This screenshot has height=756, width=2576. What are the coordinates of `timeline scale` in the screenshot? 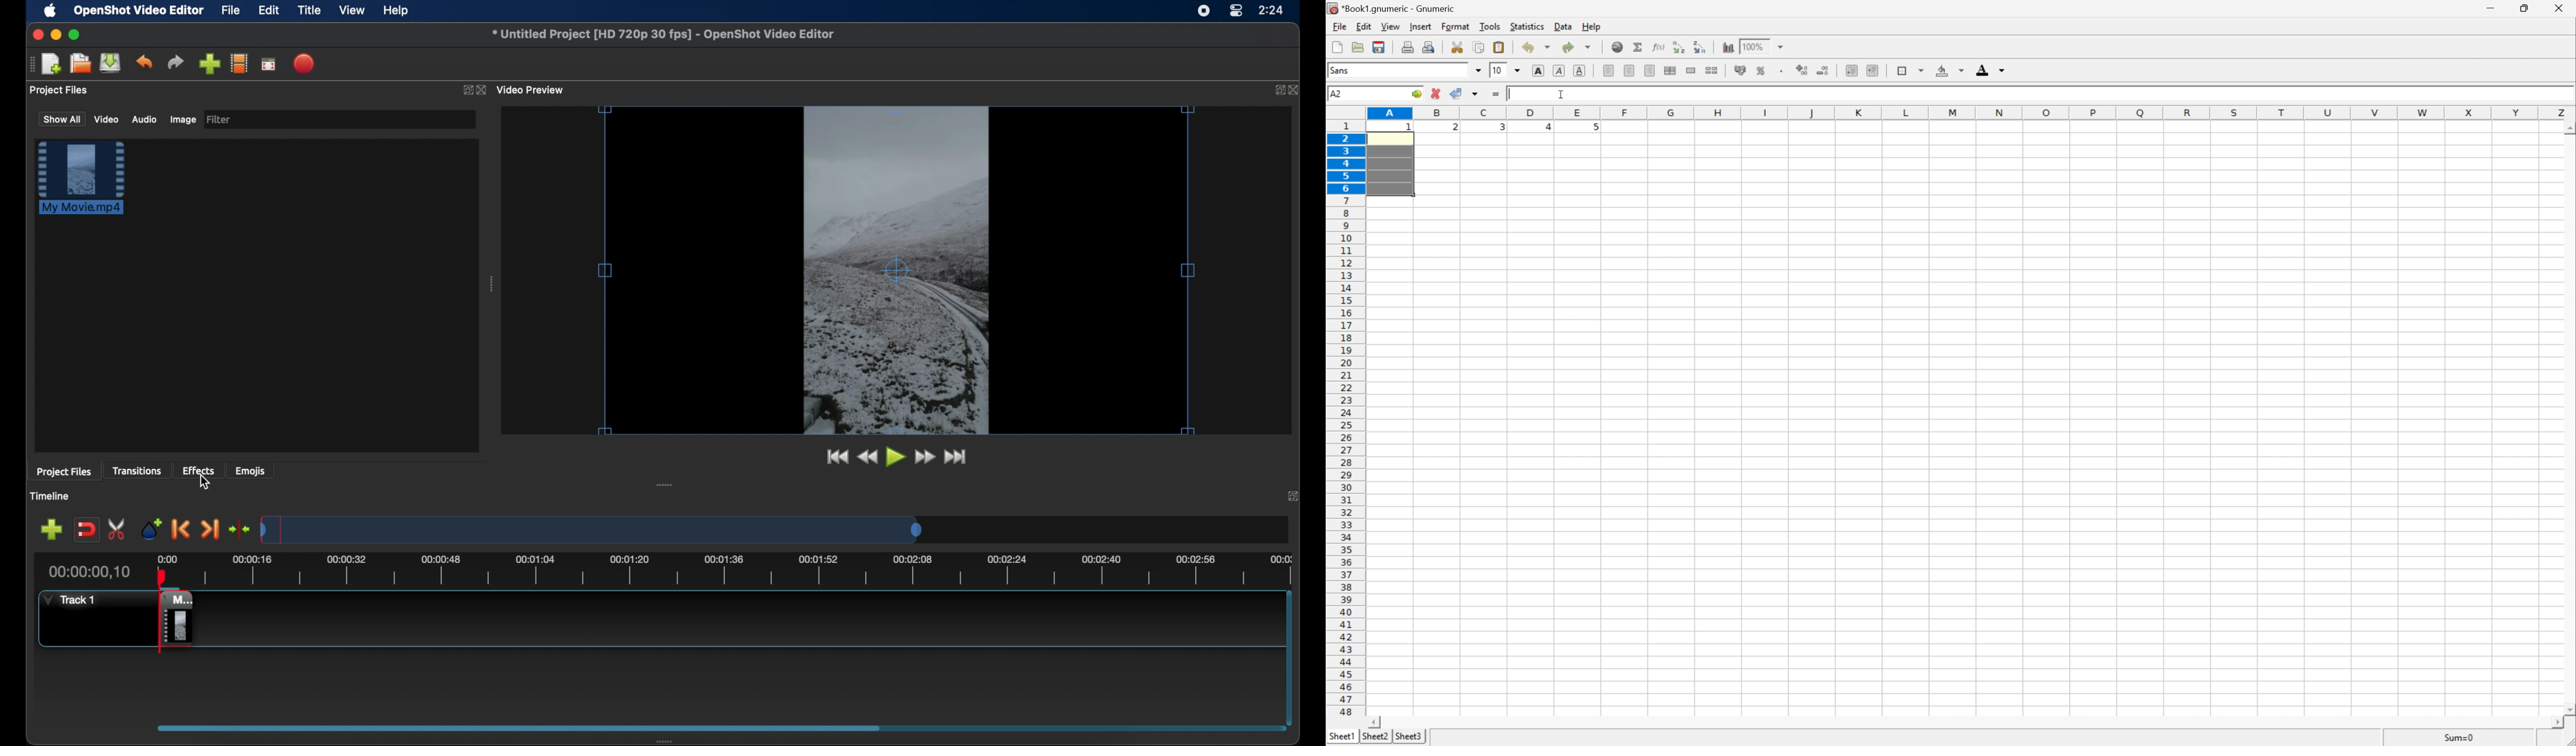 It's located at (746, 571).